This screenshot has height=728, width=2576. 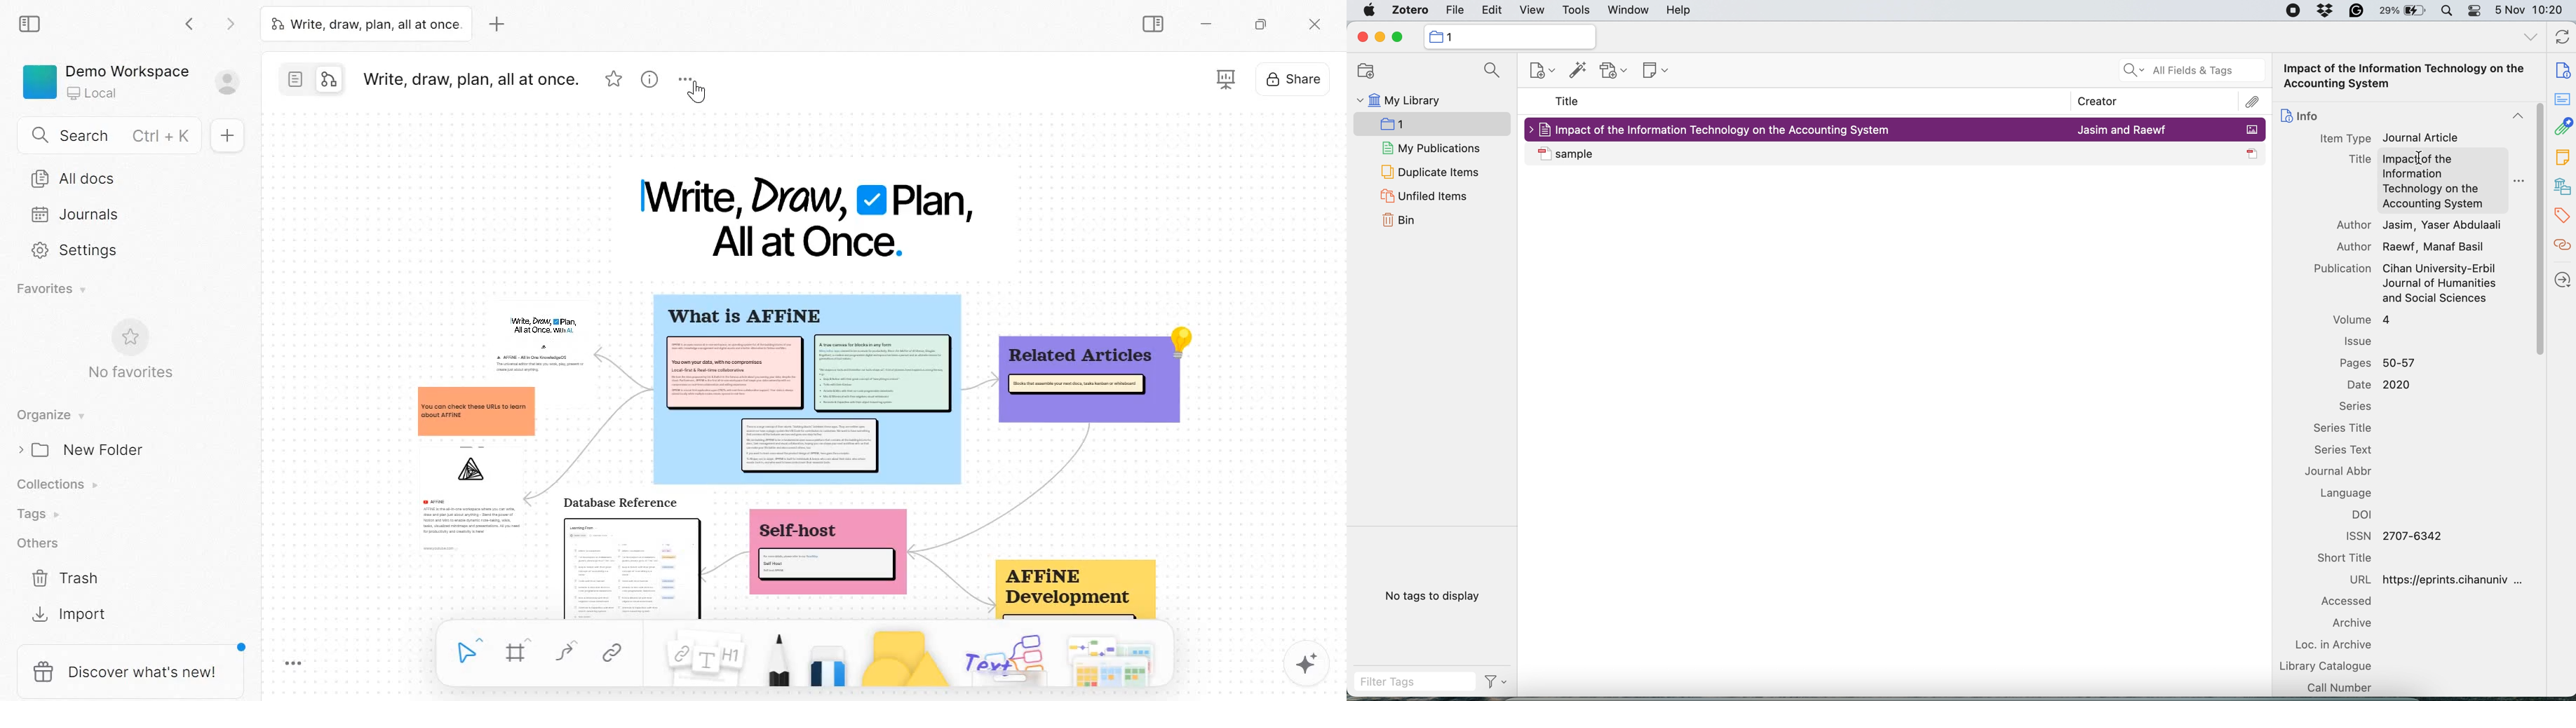 What do you see at coordinates (1452, 37) in the screenshot?
I see `collection` at bounding box center [1452, 37].